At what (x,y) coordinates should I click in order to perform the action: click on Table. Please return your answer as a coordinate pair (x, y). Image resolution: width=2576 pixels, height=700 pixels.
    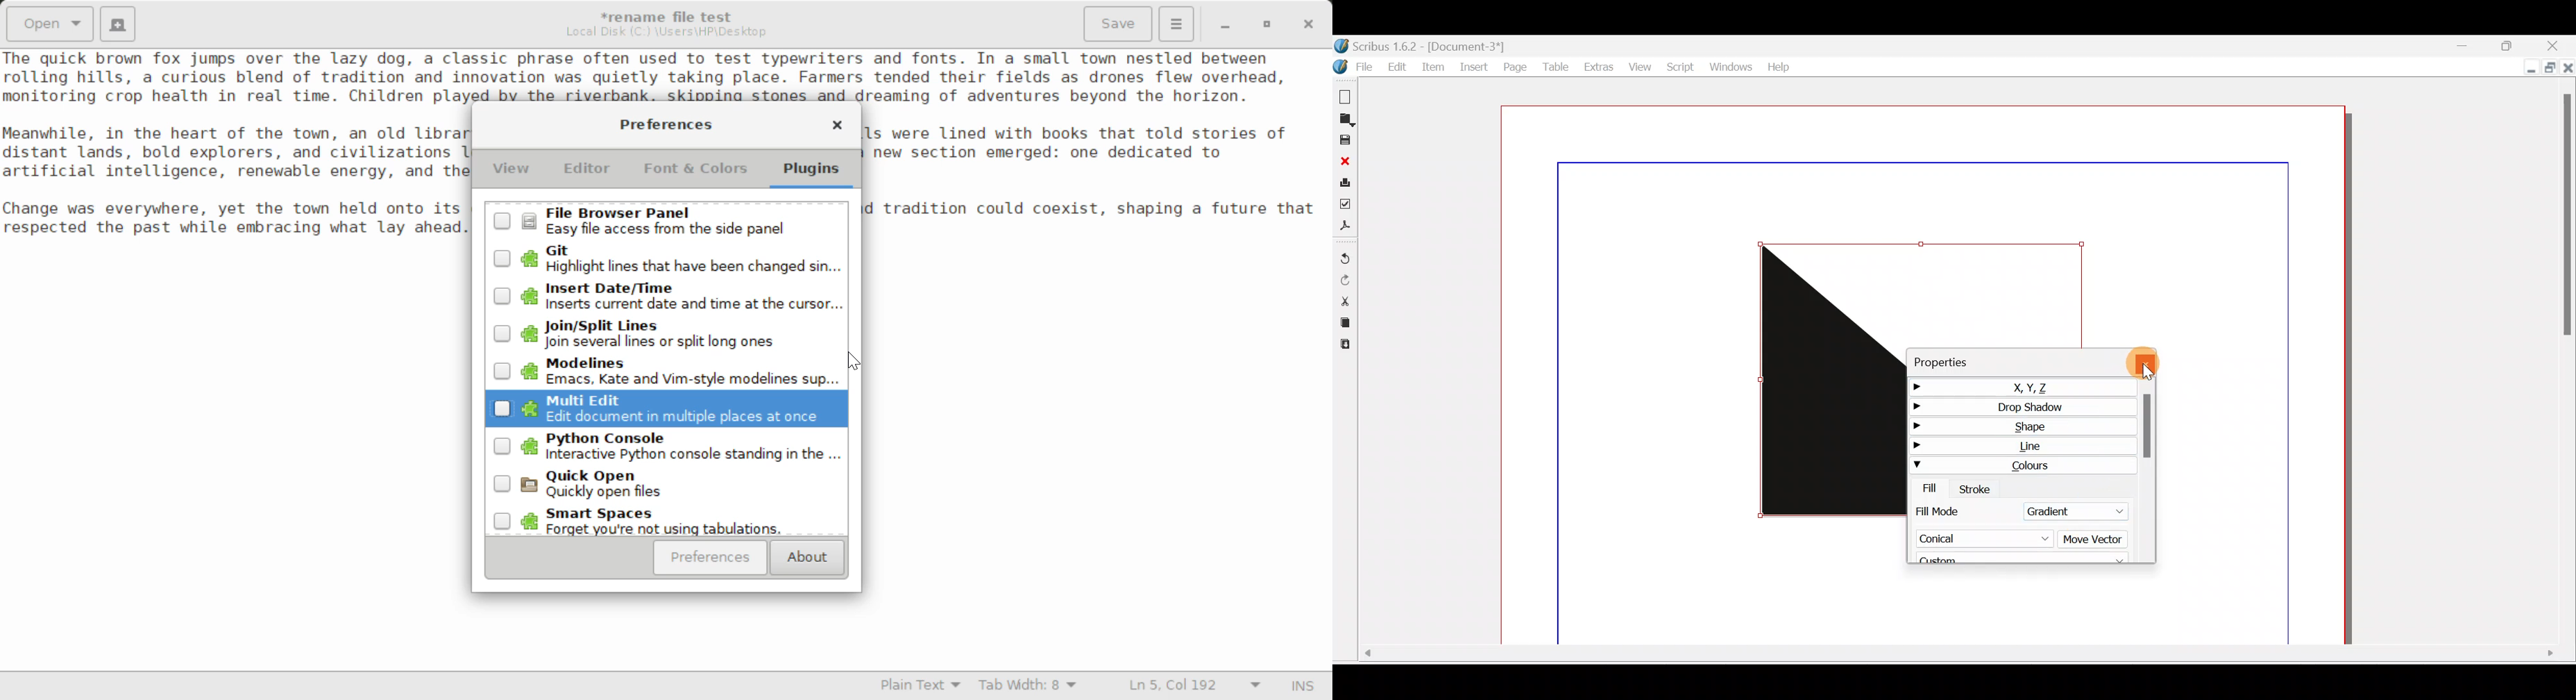
    Looking at the image, I should click on (1553, 65).